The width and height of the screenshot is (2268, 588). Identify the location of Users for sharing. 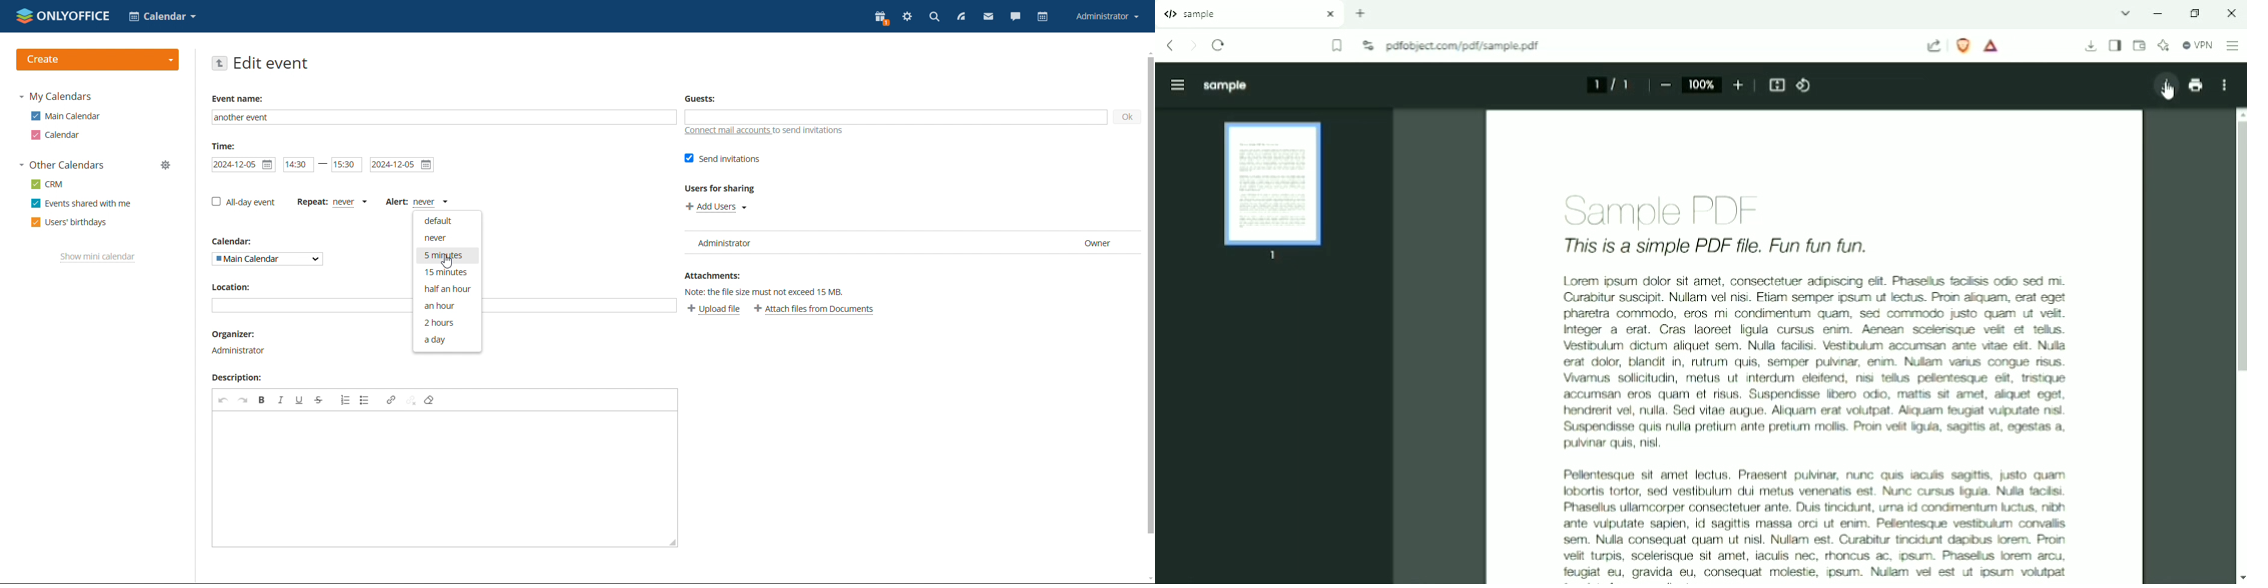
(722, 188).